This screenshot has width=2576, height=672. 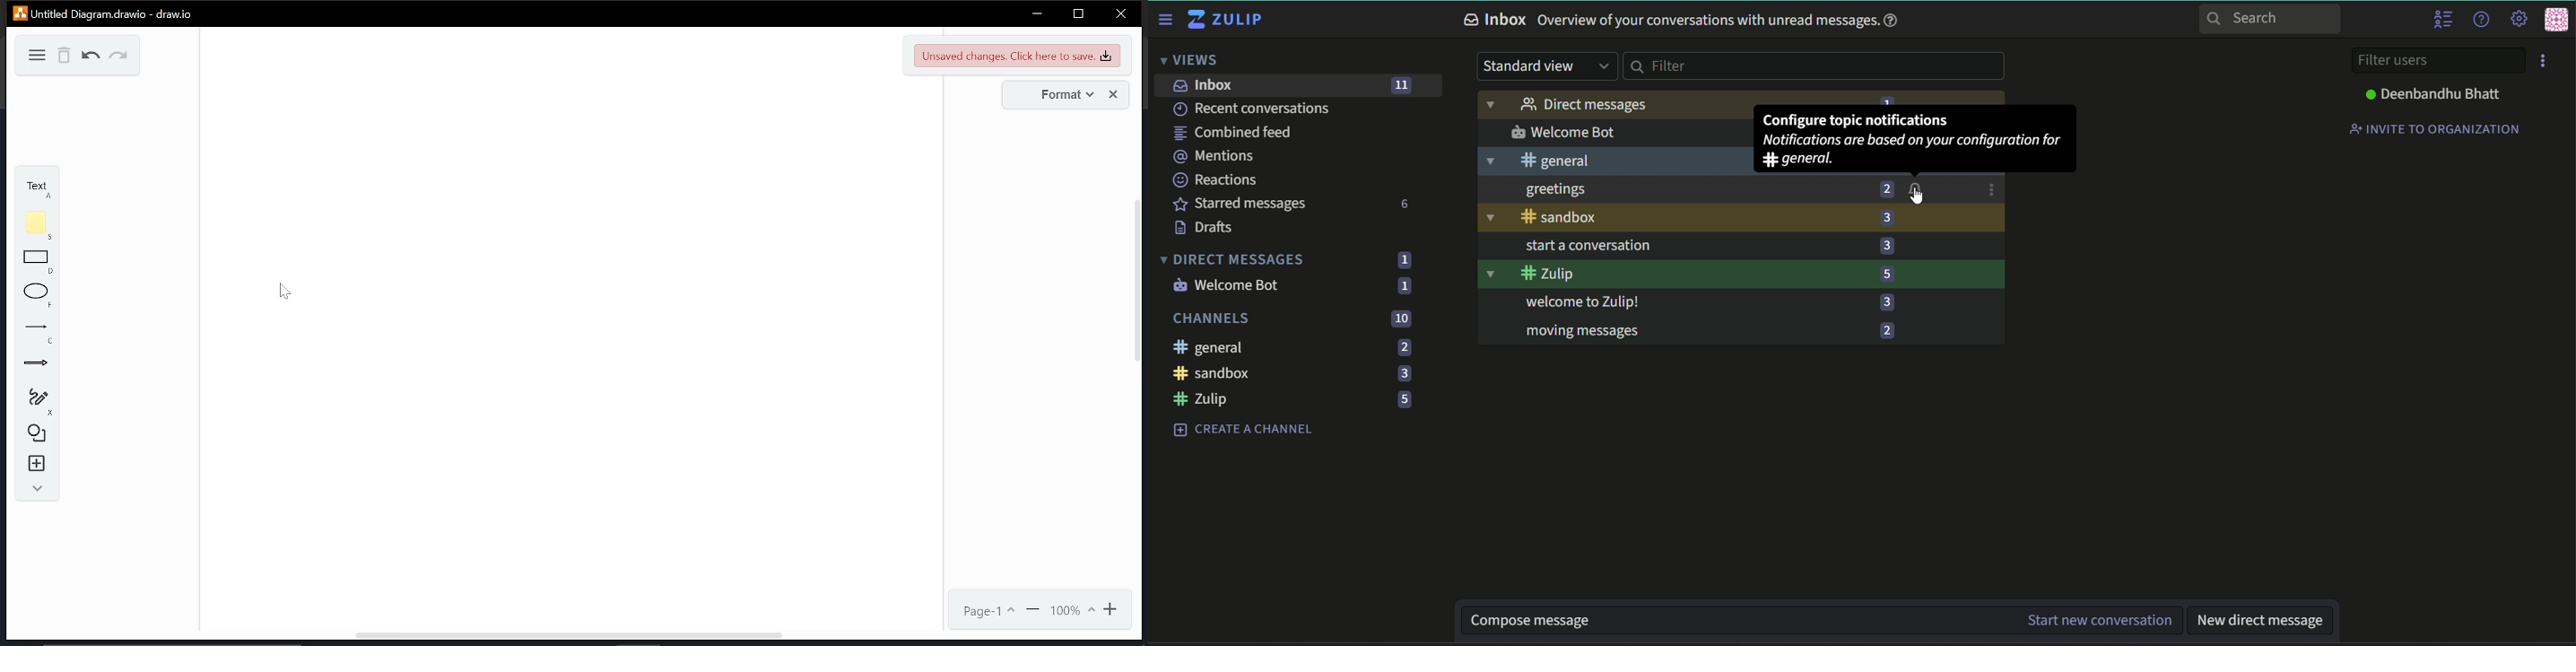 I want to click on minimize, so click(x=1037, y=13).